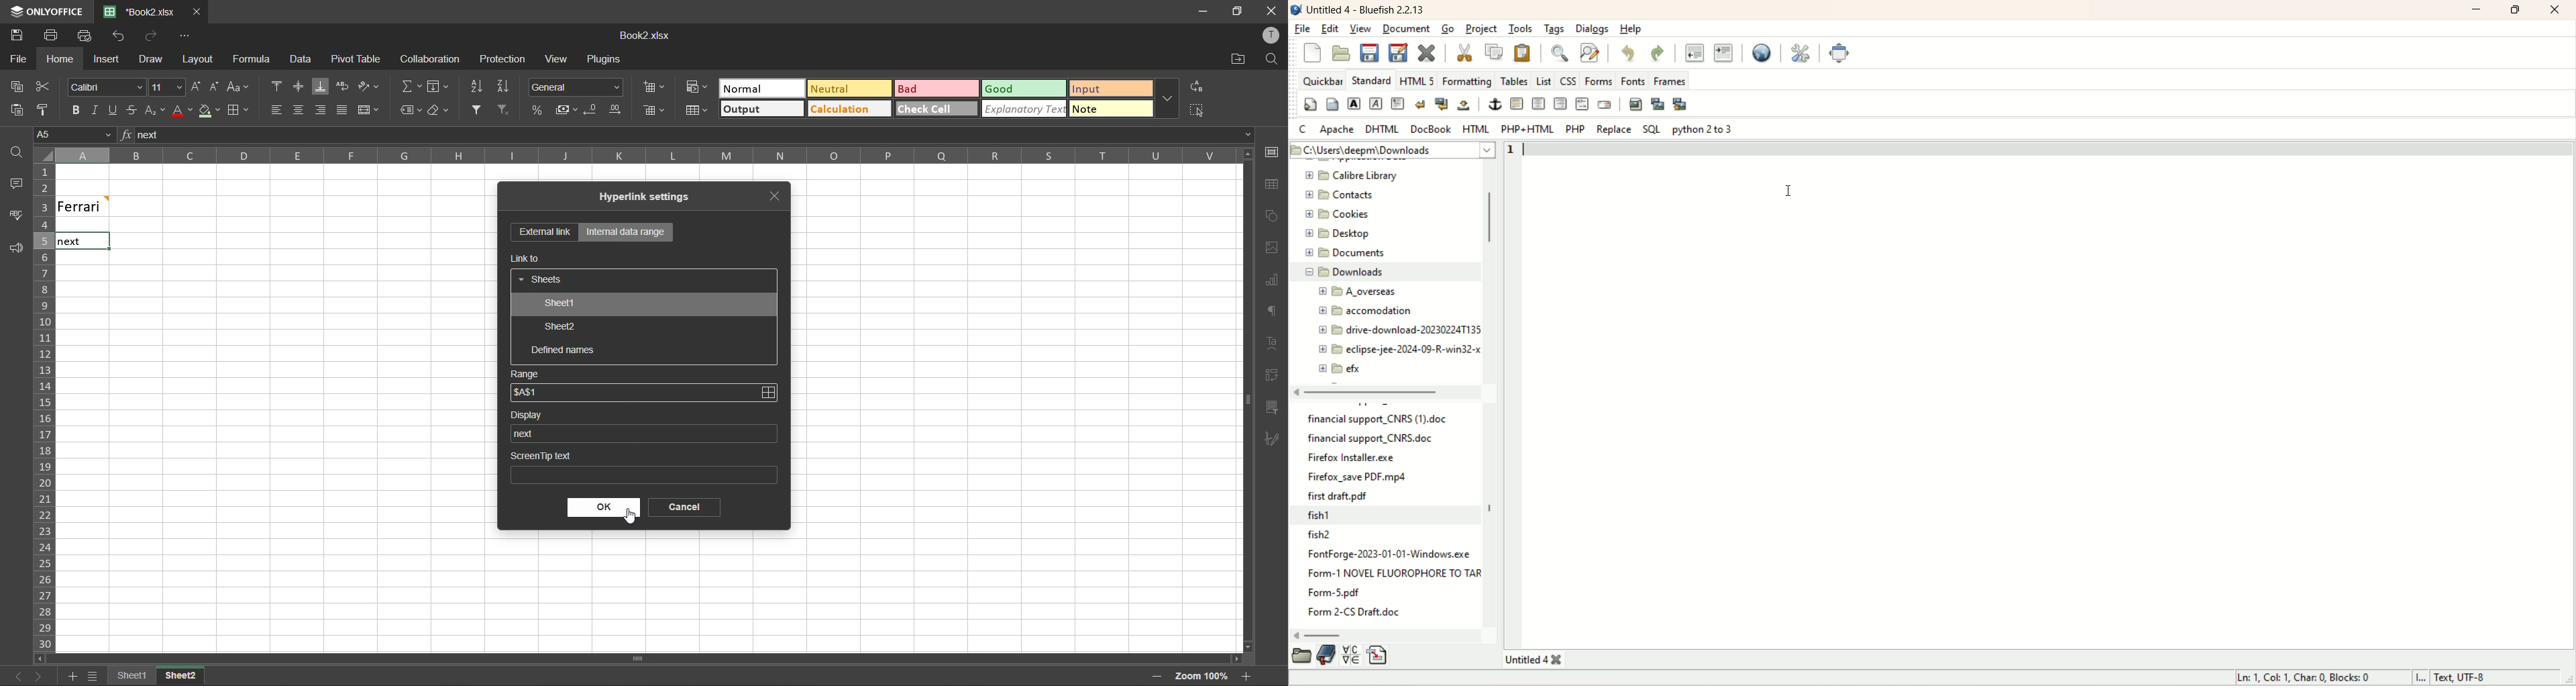  What do you see at coordinates (532, 415) in the screenshot?
I see `display` at bounding box center [532, 415].